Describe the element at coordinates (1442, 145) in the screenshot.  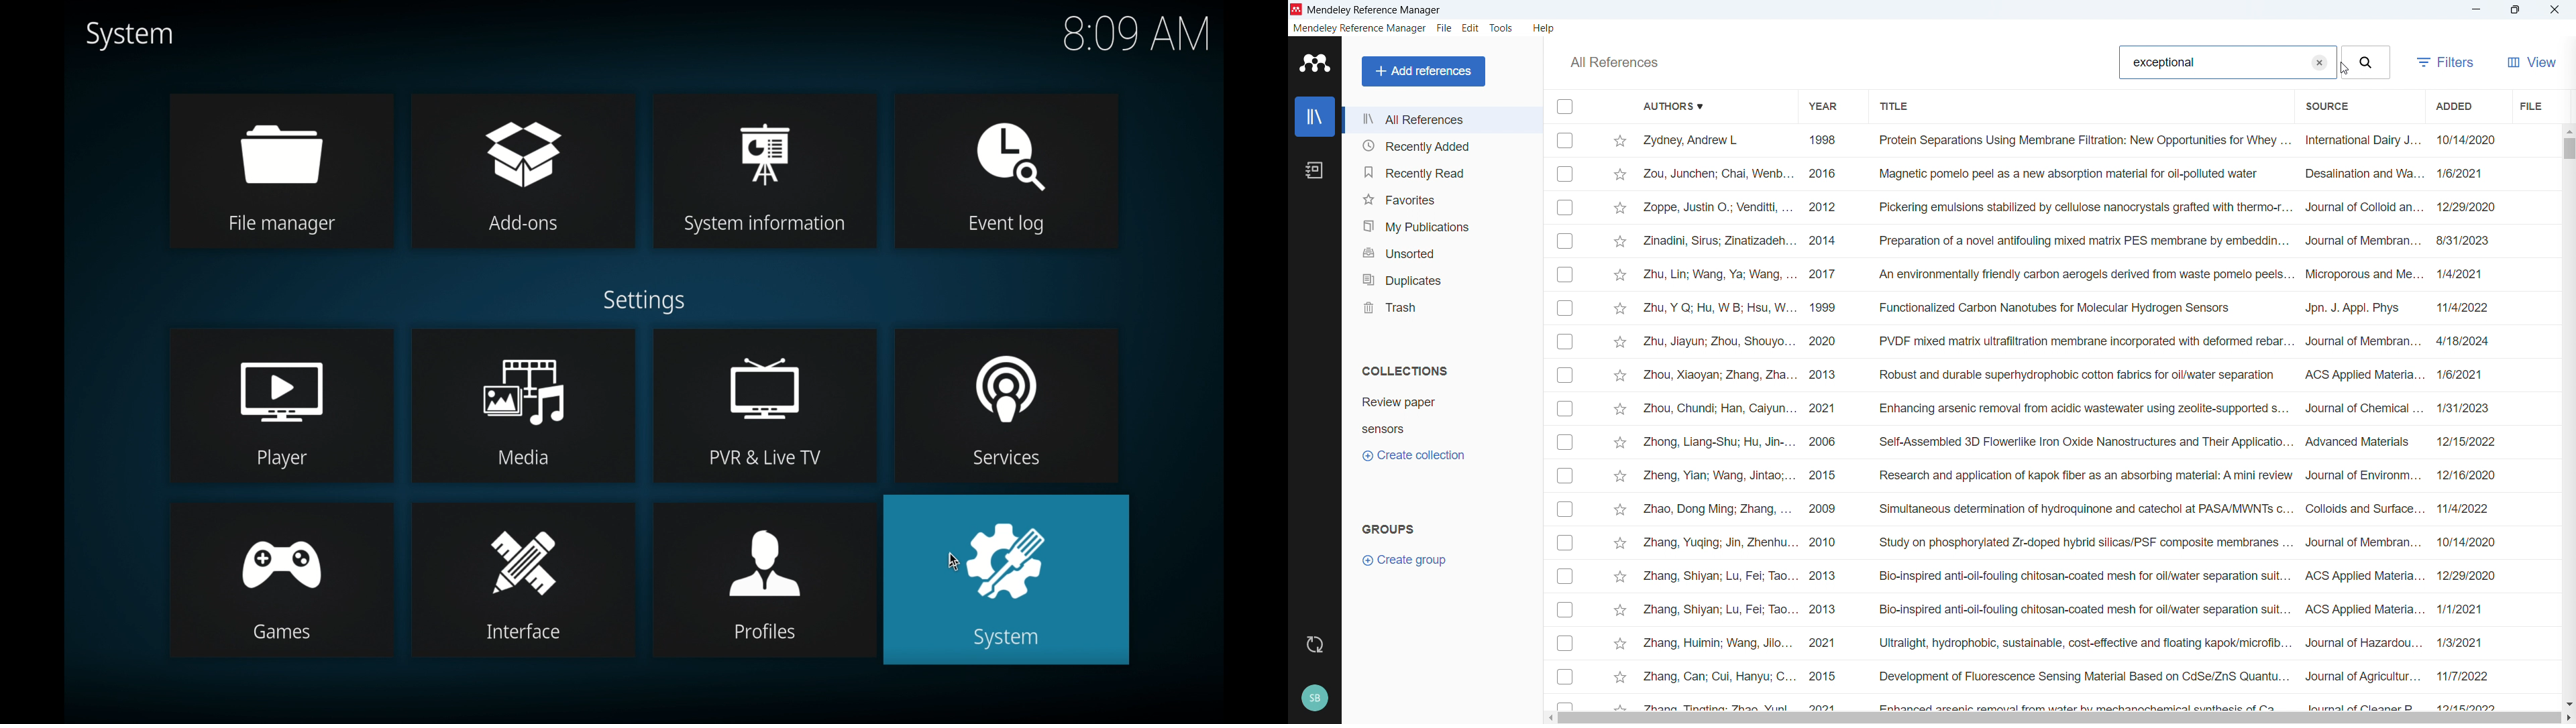
I see `Recently added ` at that location.